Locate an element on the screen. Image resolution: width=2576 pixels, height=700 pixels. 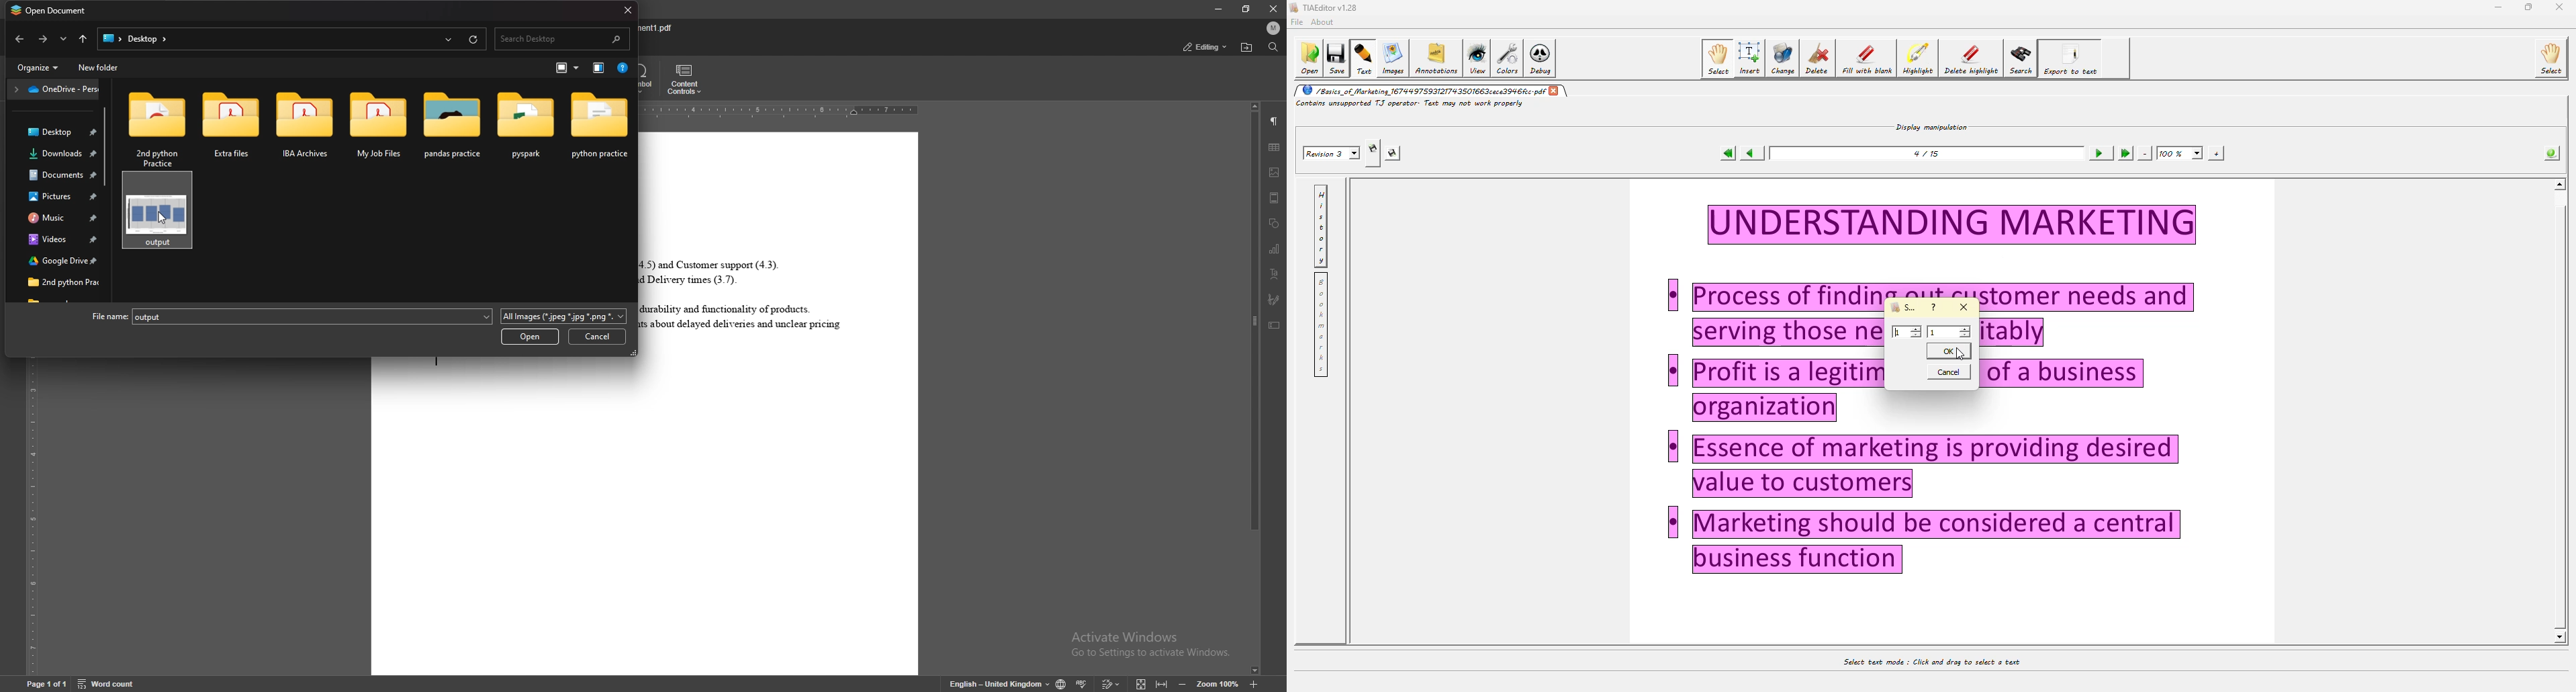
image is located at coordinates (157, 213).